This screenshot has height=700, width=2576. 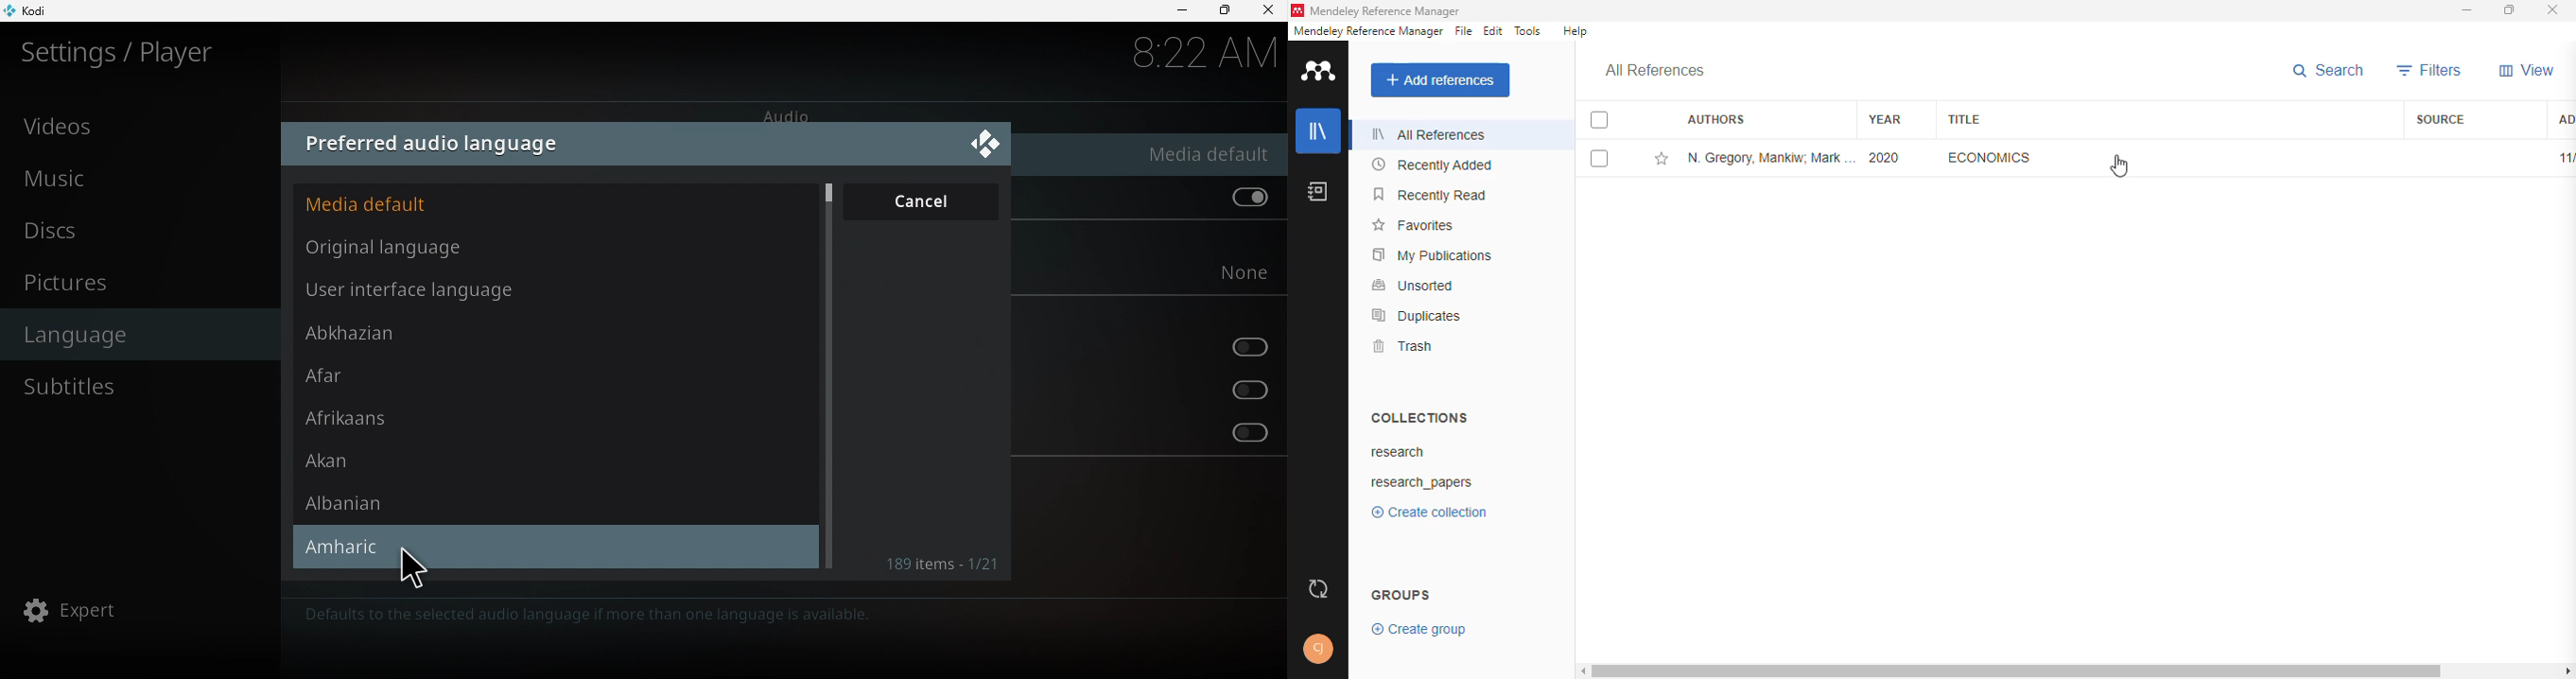 What do you see at coordinates (2441, 120) in the screenshot?
I see `source` at bounding box center [2441, 120].